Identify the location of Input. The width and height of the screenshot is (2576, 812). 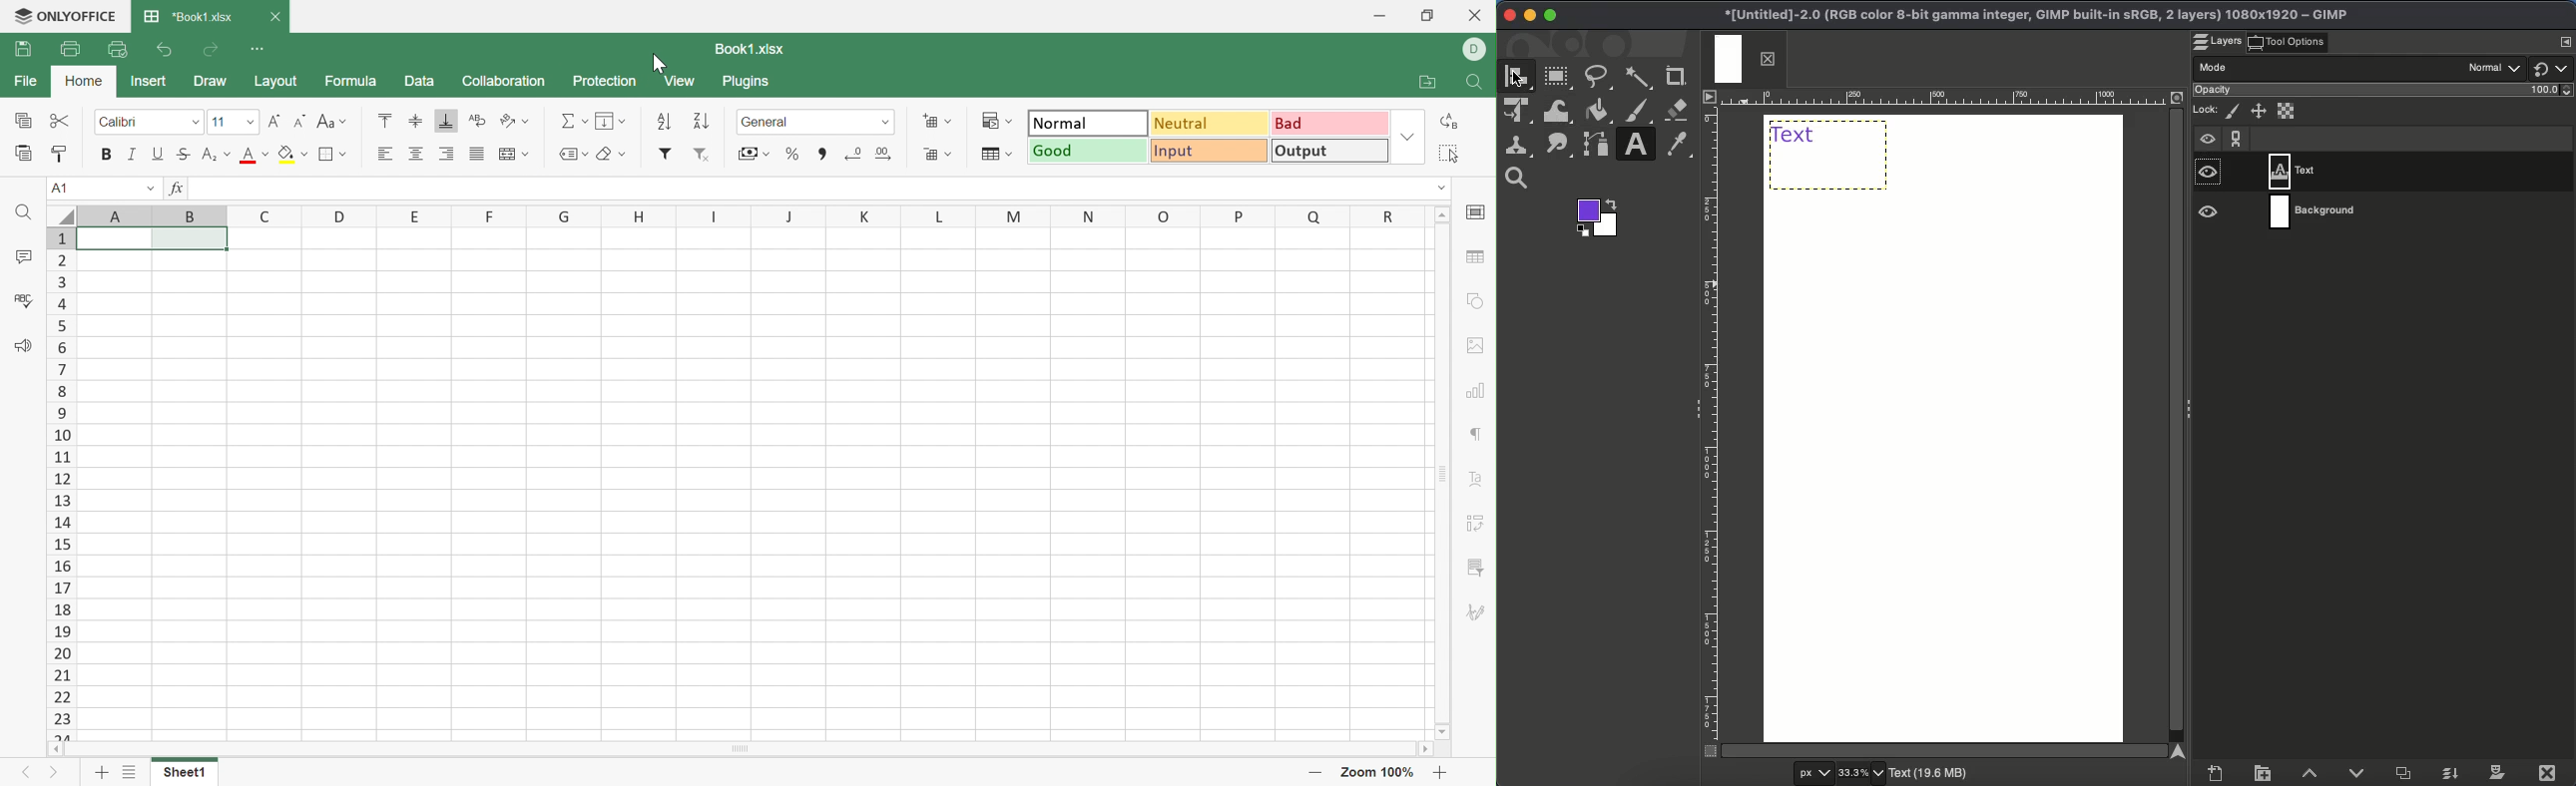
(1210, 150).